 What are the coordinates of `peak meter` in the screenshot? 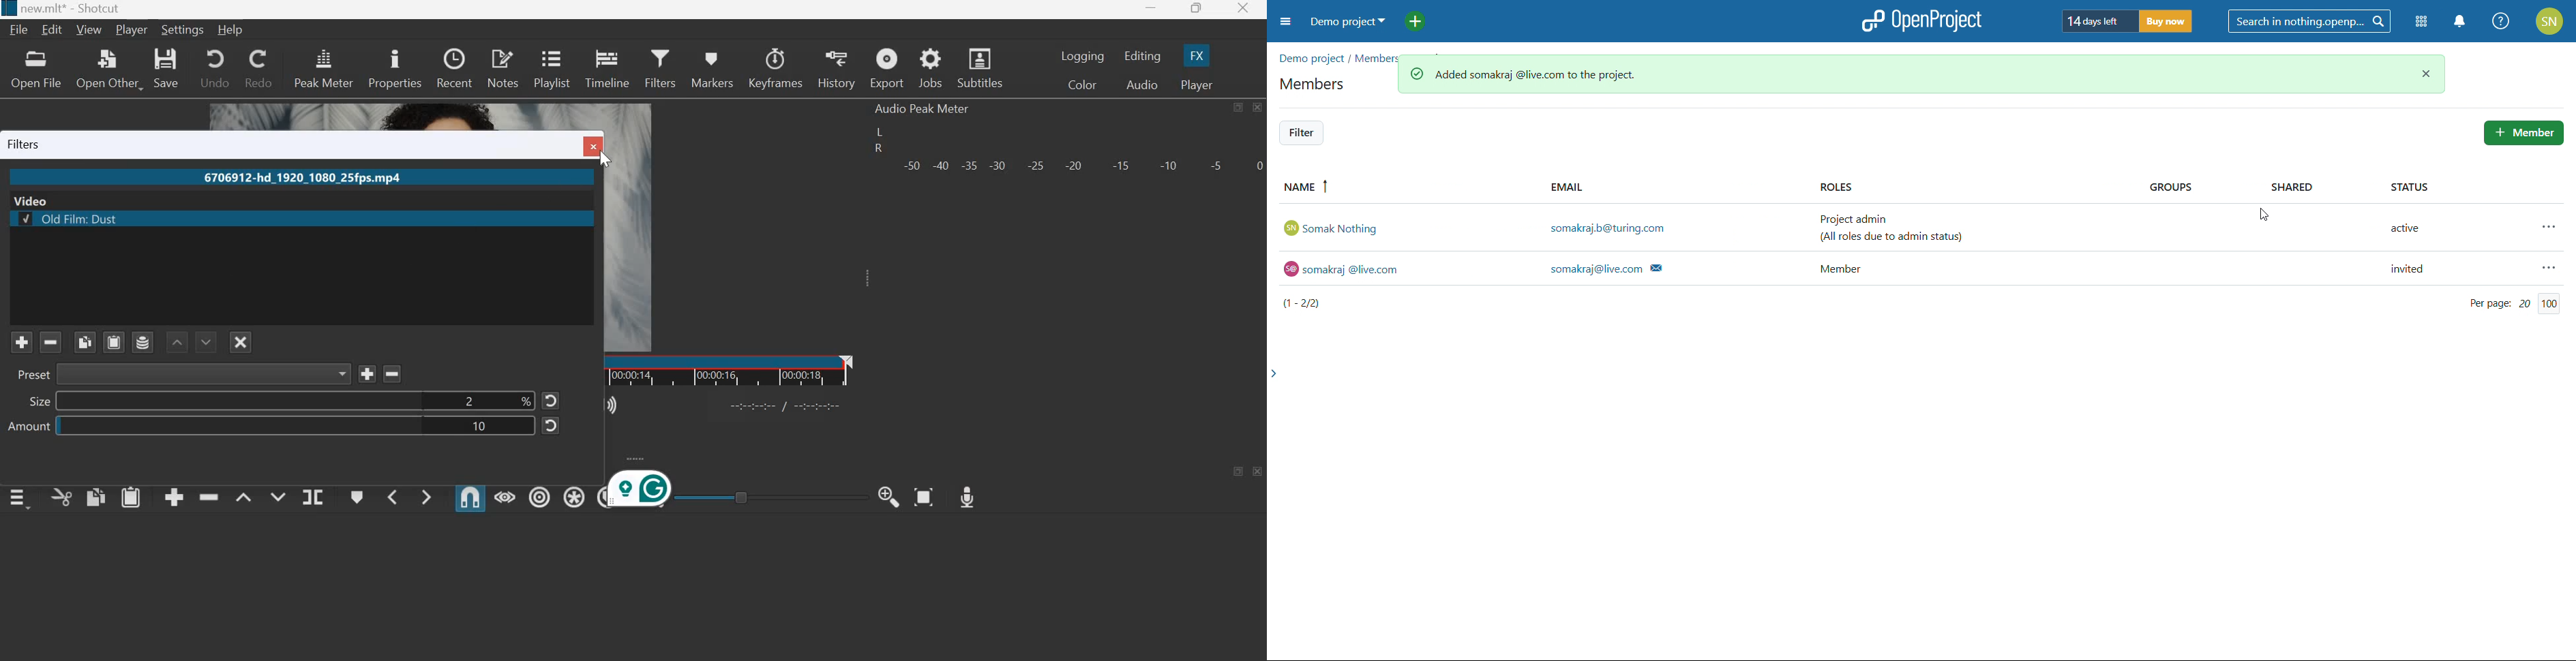 It's located at (324, 67).